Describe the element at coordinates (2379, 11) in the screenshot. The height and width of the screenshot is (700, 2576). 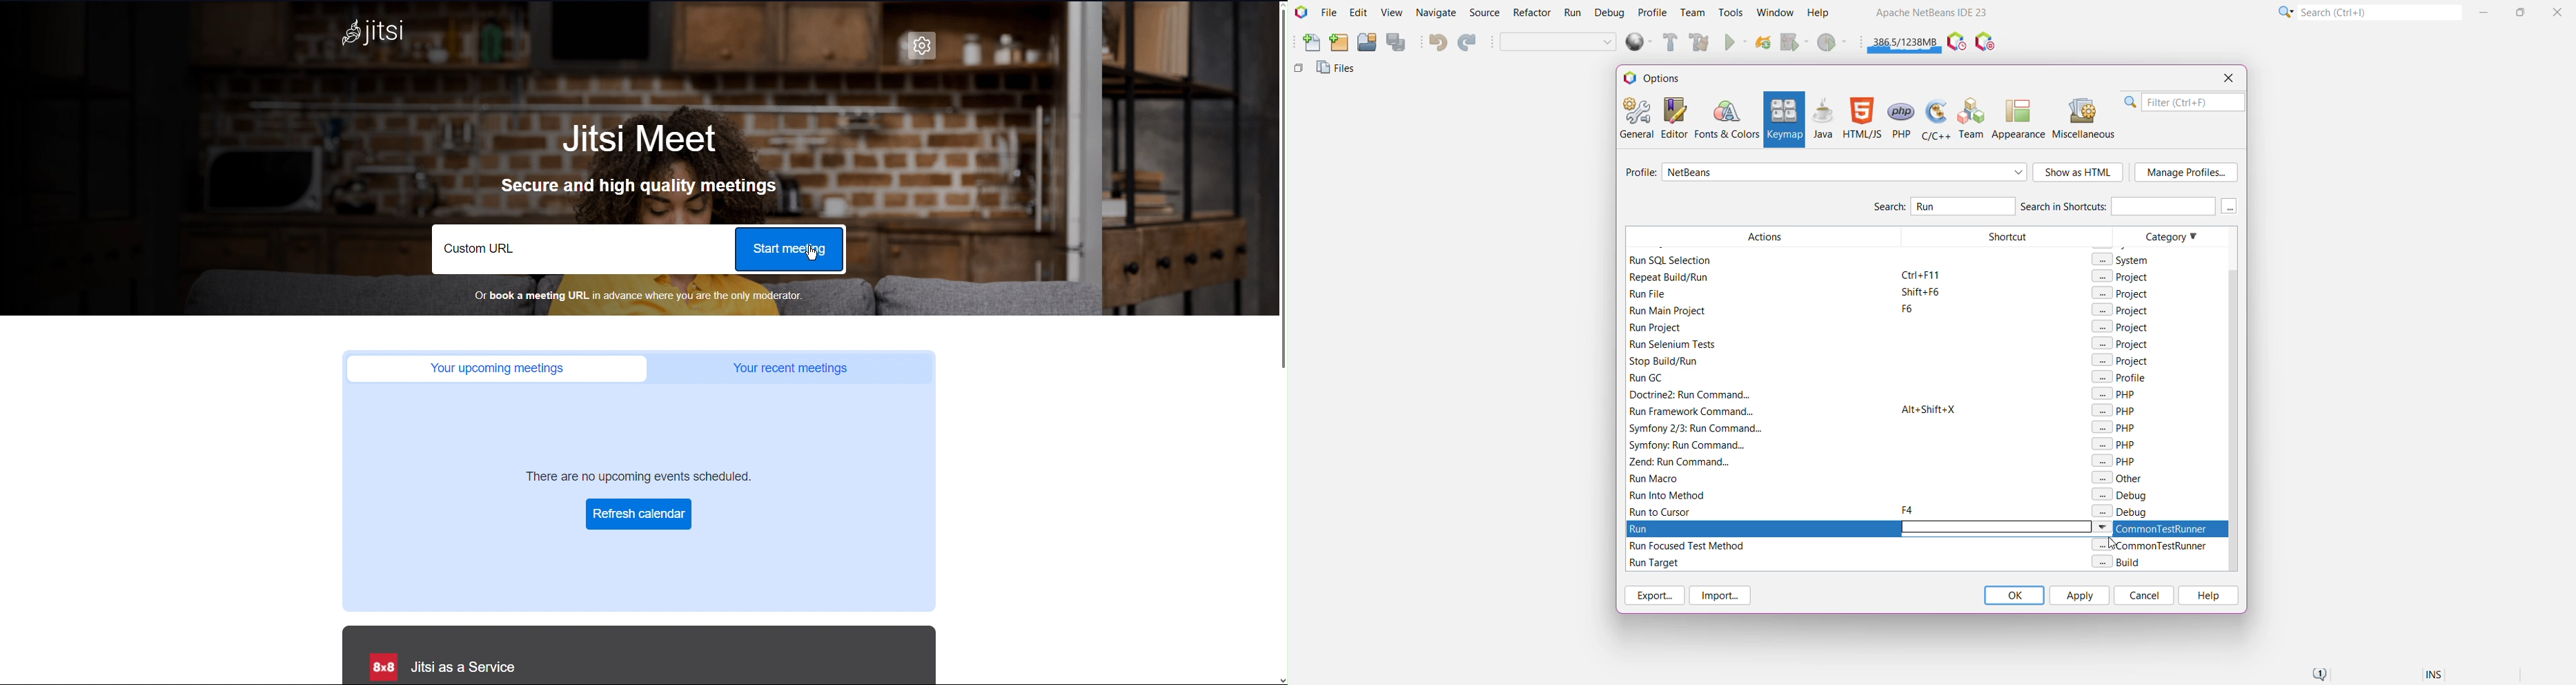
I see `Search` at that location.